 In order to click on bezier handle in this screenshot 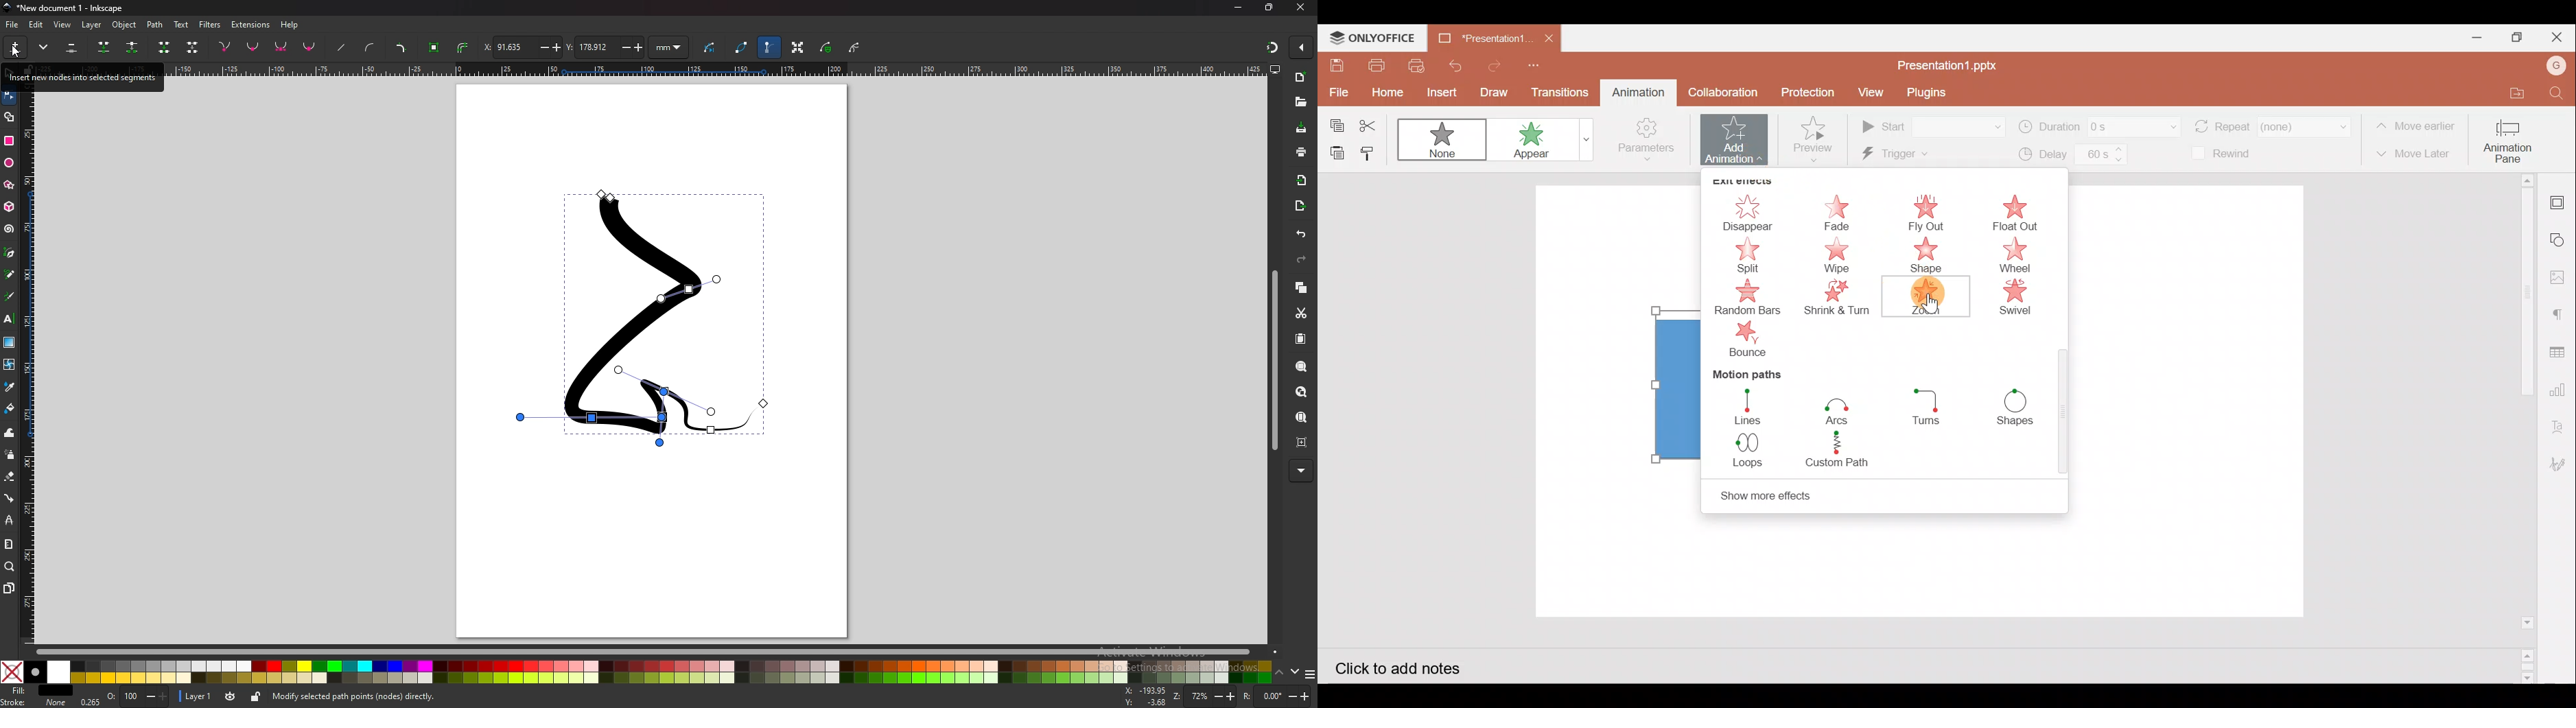, I will do `click(769, 48)`.